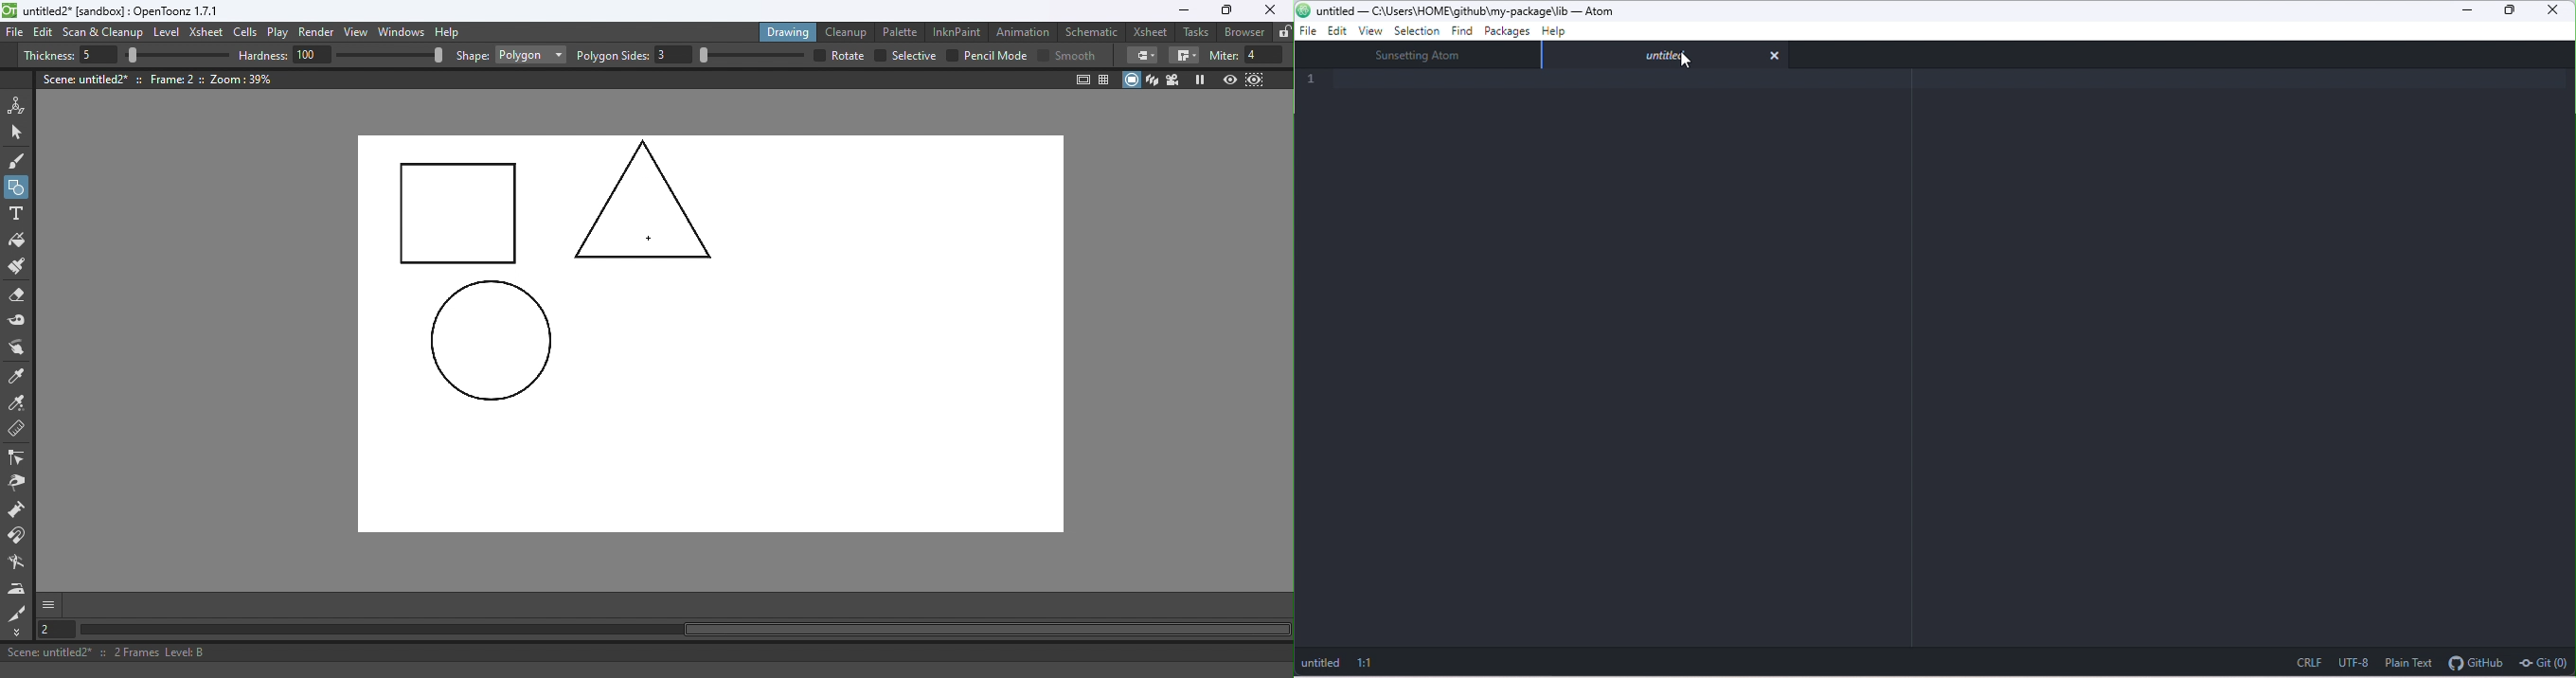 Image resolution: width=2576 pixels, height=700 pixels. Describe the element at coordinates (2545, 660) in the screenshot. I see `git` at that location.